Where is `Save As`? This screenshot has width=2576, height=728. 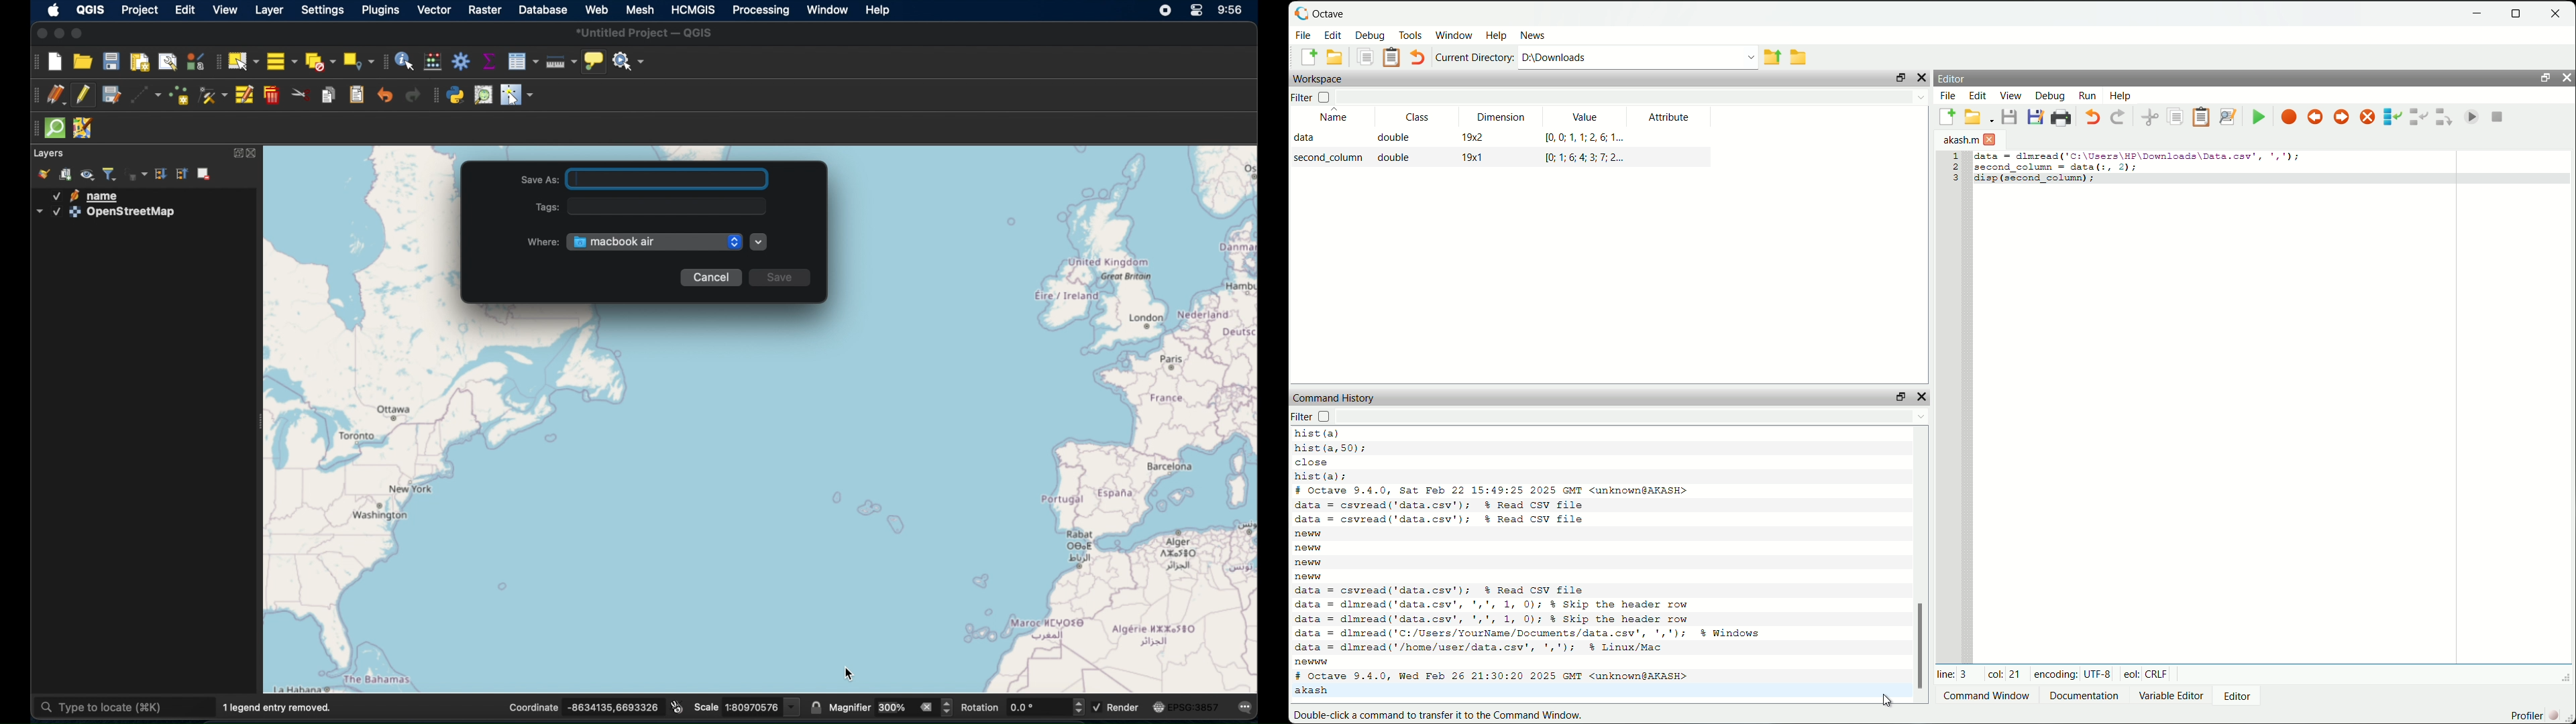
Save As is located at coordinates (647, 179).